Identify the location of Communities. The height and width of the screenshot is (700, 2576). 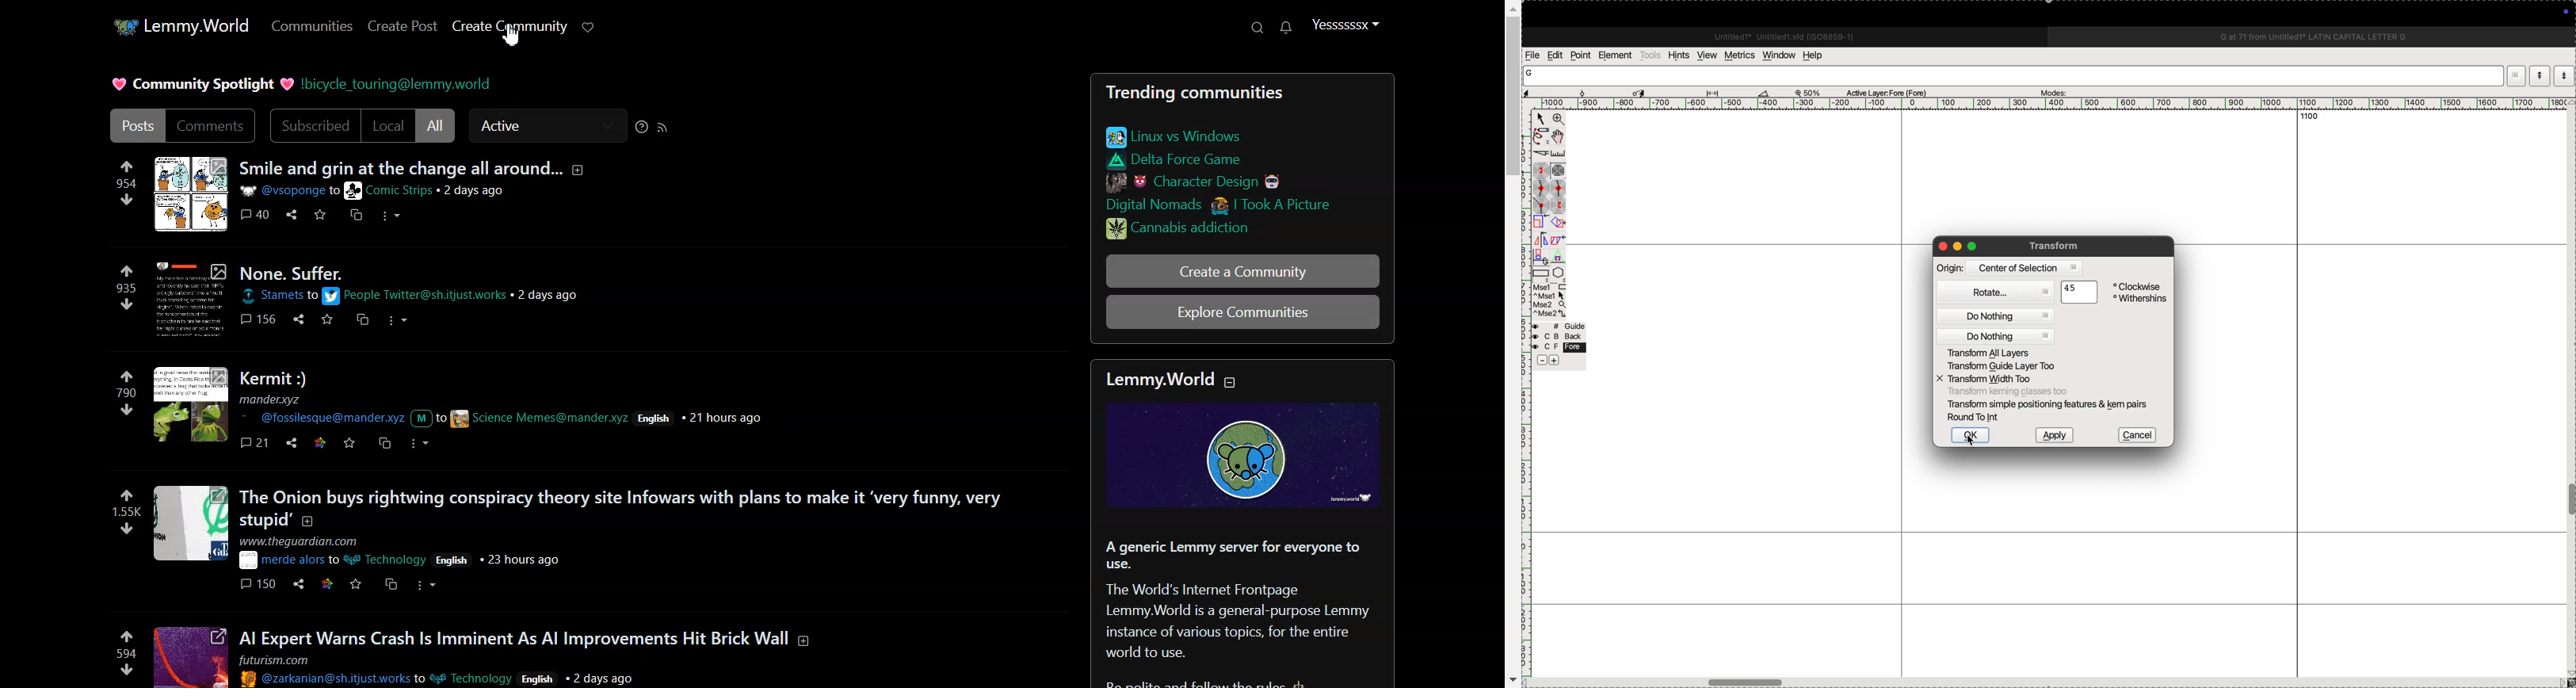
(309, 25).